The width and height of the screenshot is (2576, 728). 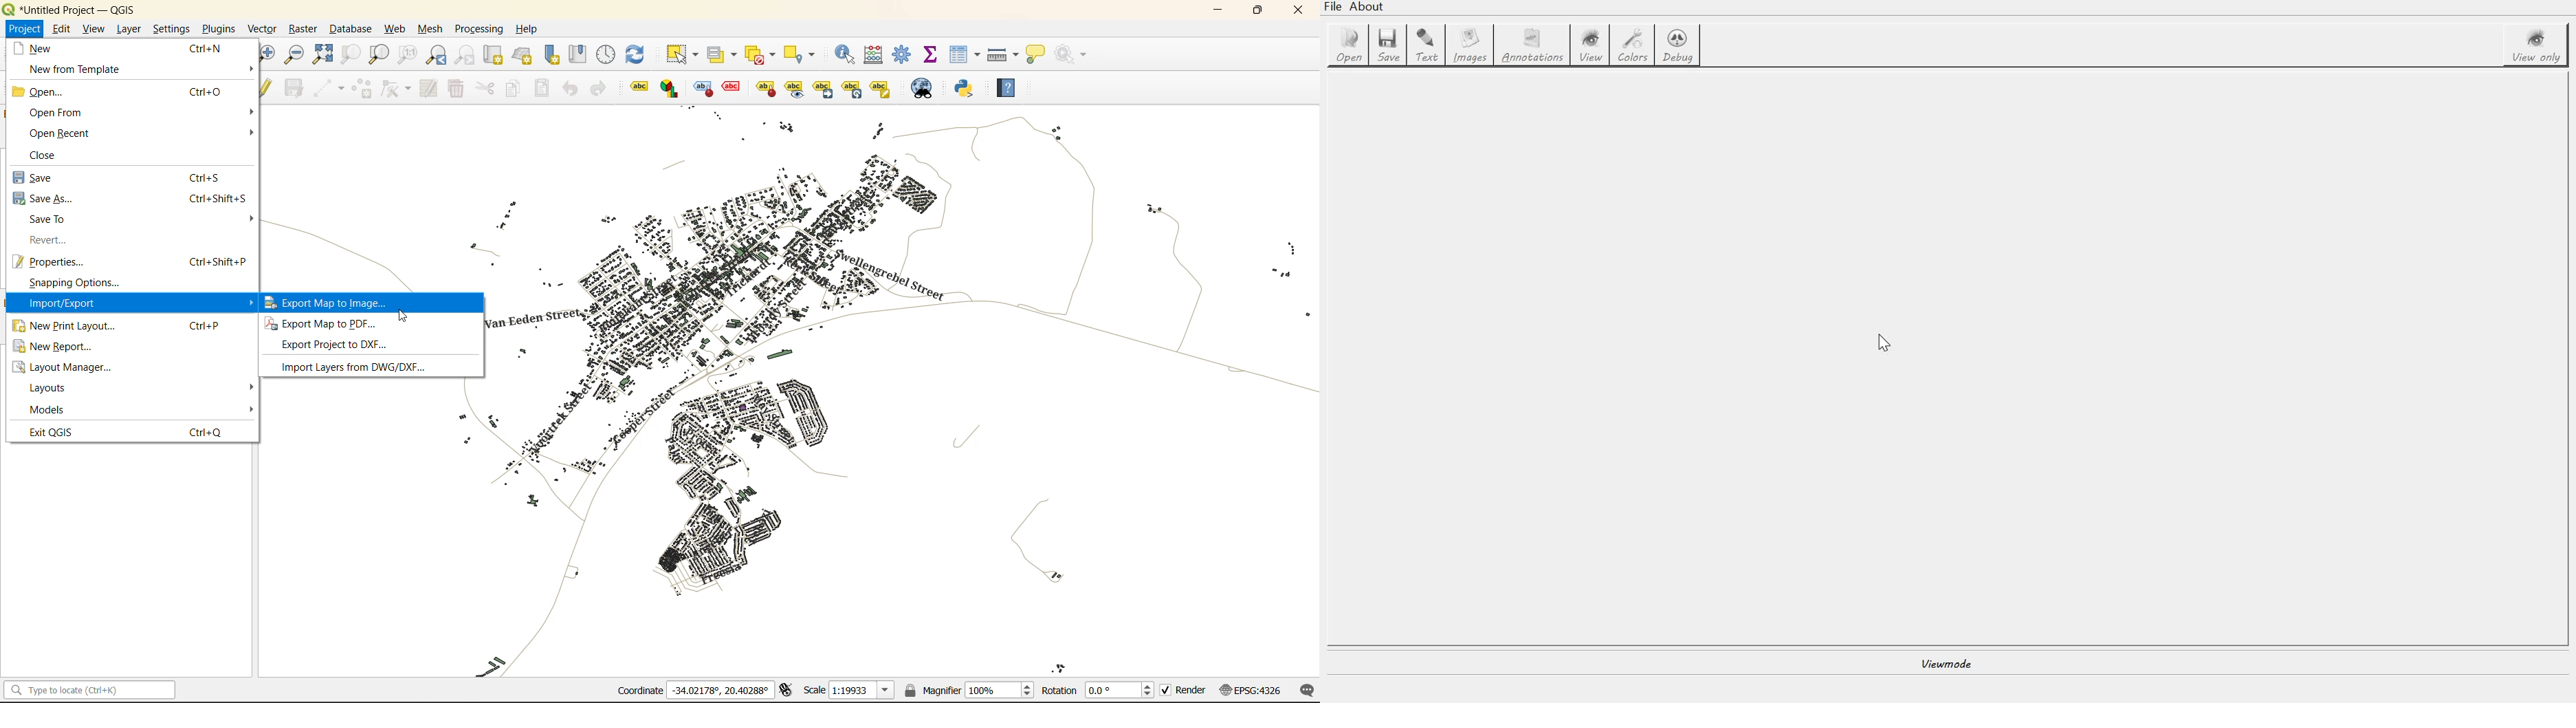 I want to click on vector, so click(x=261, y=28).